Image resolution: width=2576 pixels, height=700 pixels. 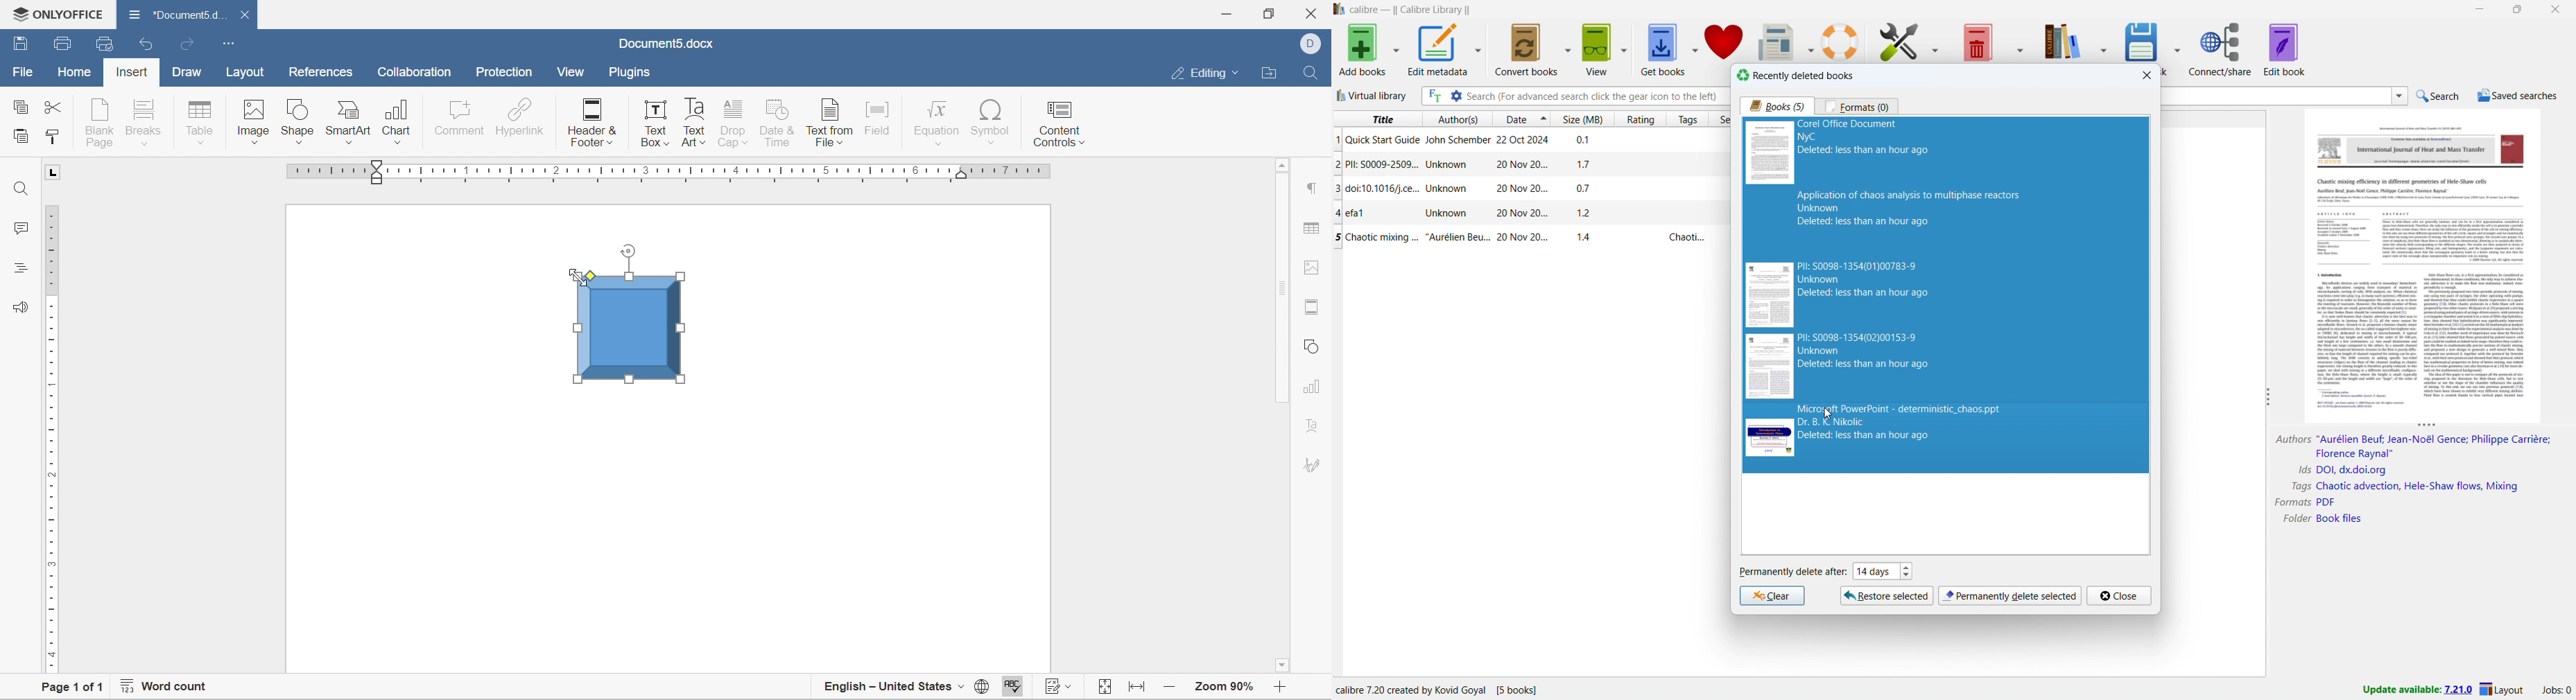 I want to click on word count, so click(x=160, y=688).